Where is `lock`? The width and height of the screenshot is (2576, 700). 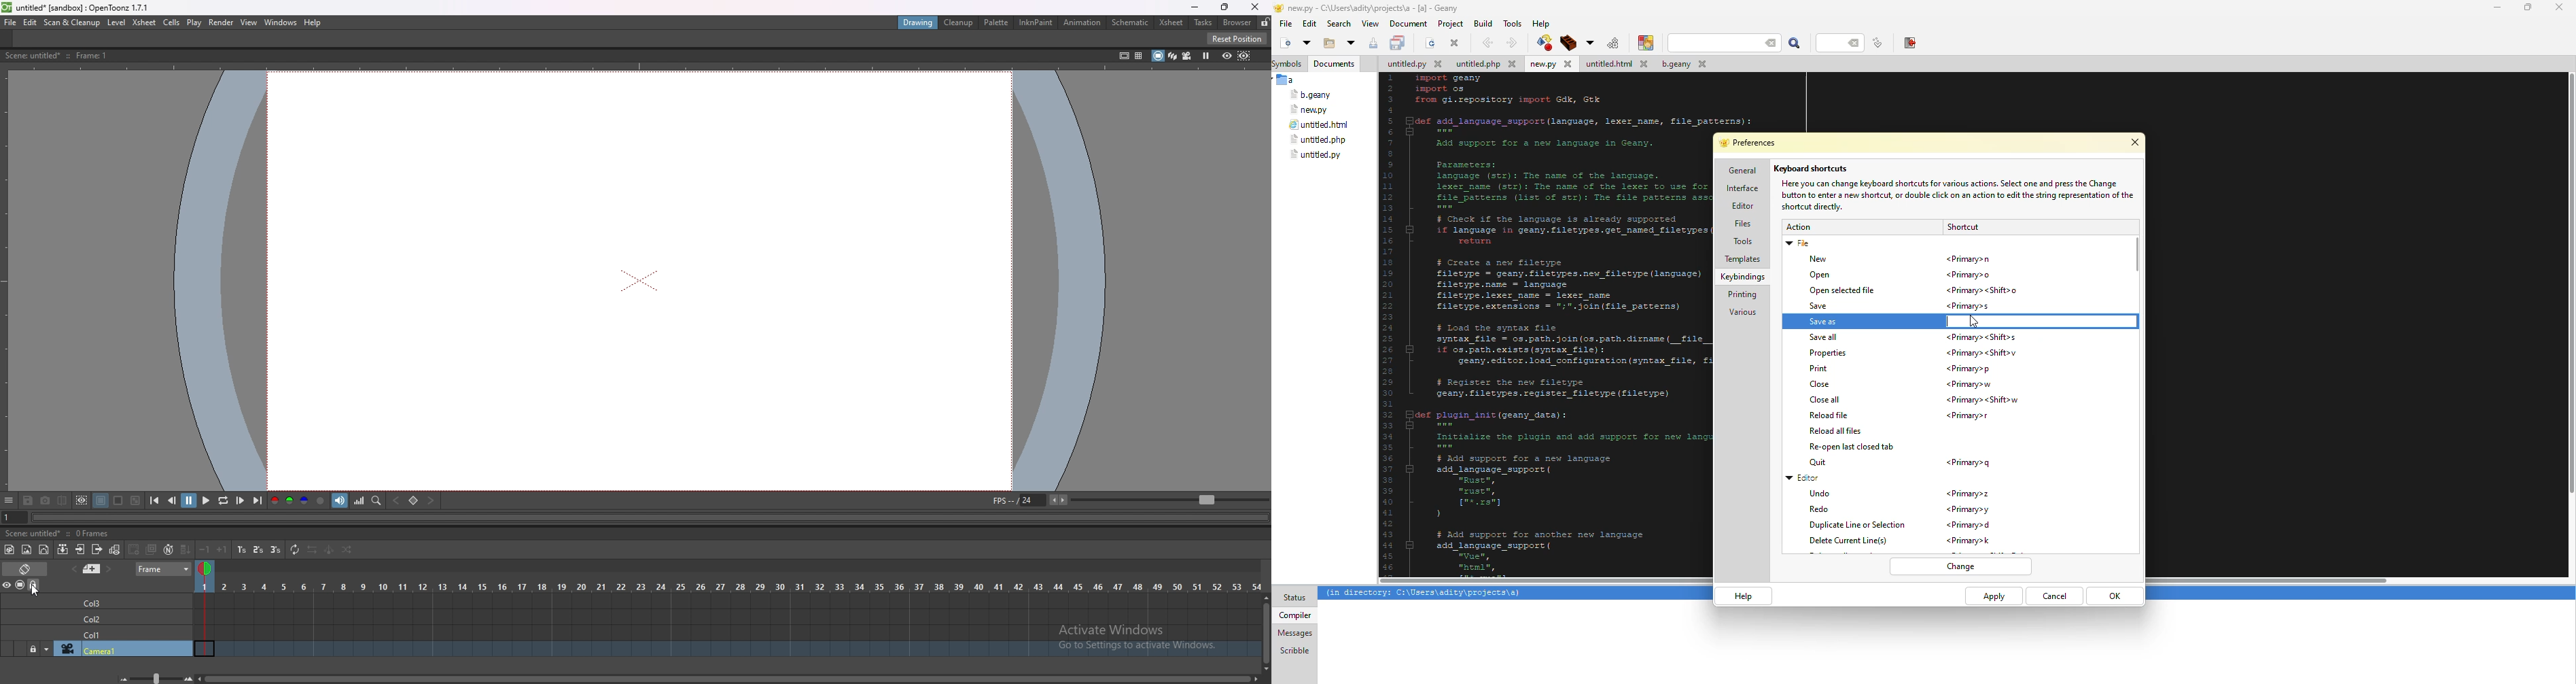 lock is located at coordinates (1265, 22).